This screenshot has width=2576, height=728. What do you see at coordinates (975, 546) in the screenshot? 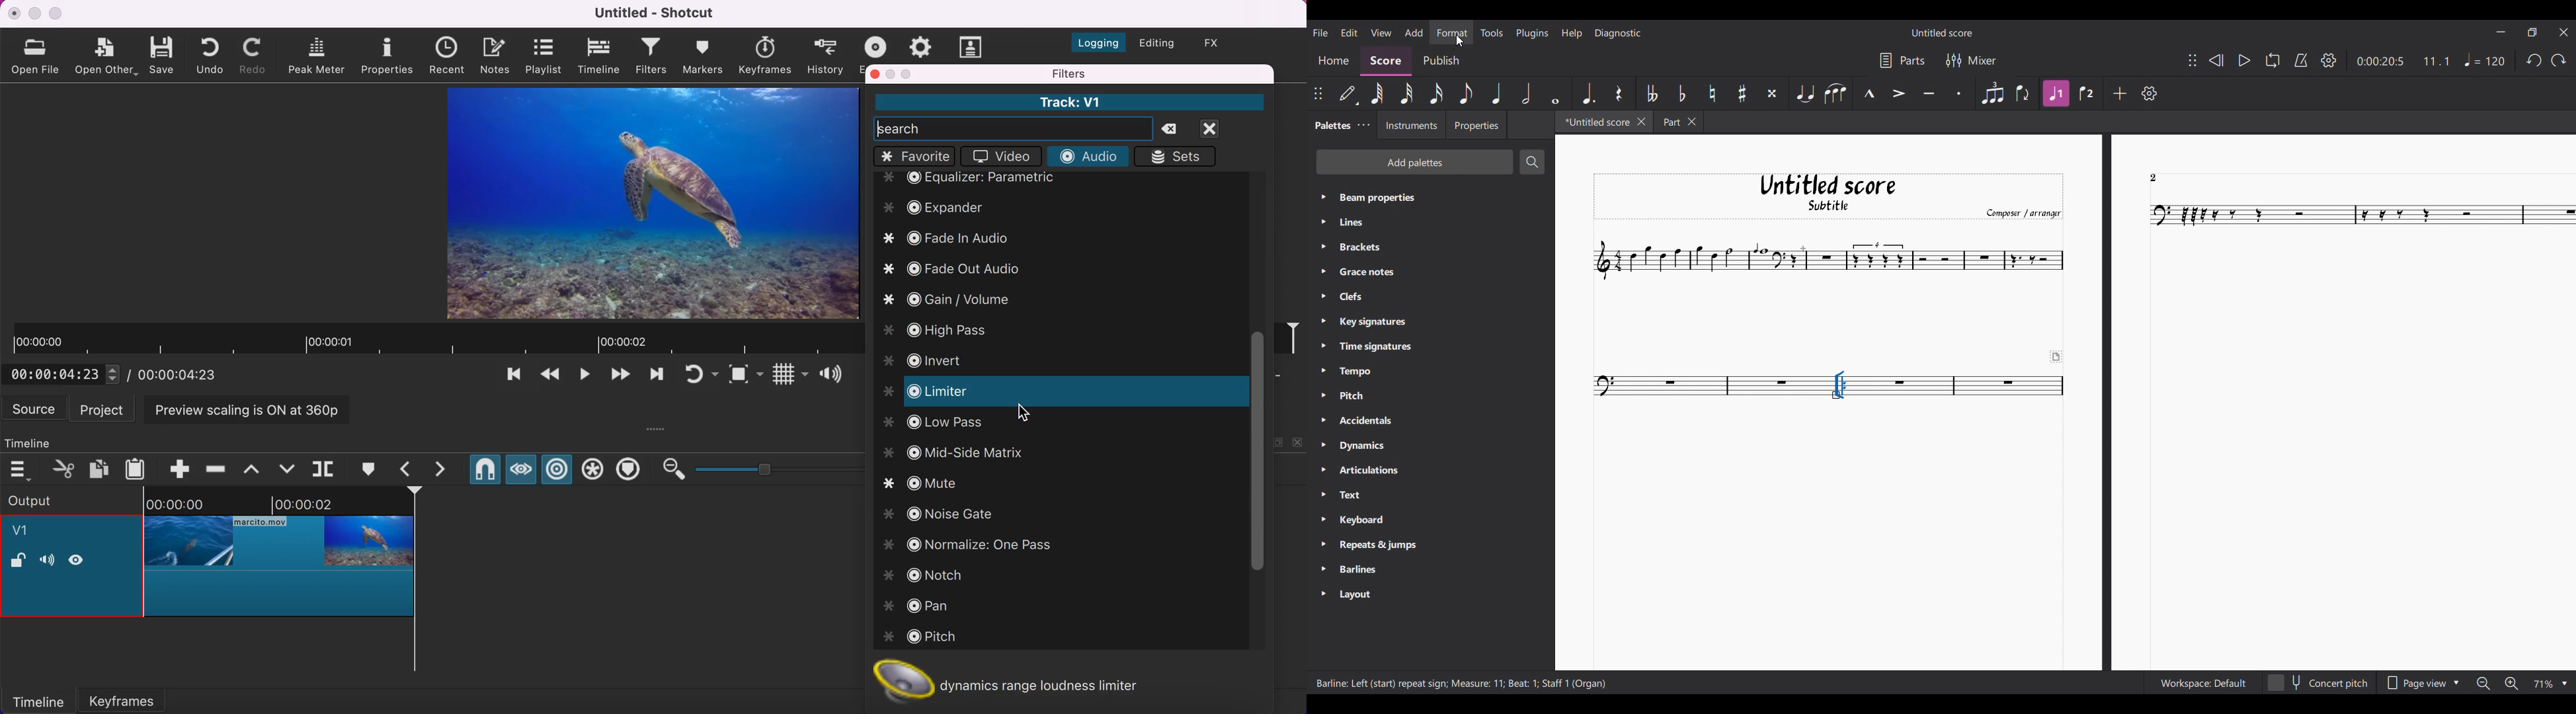
I see `normalize: one pass` at bounding box center [975, 546].